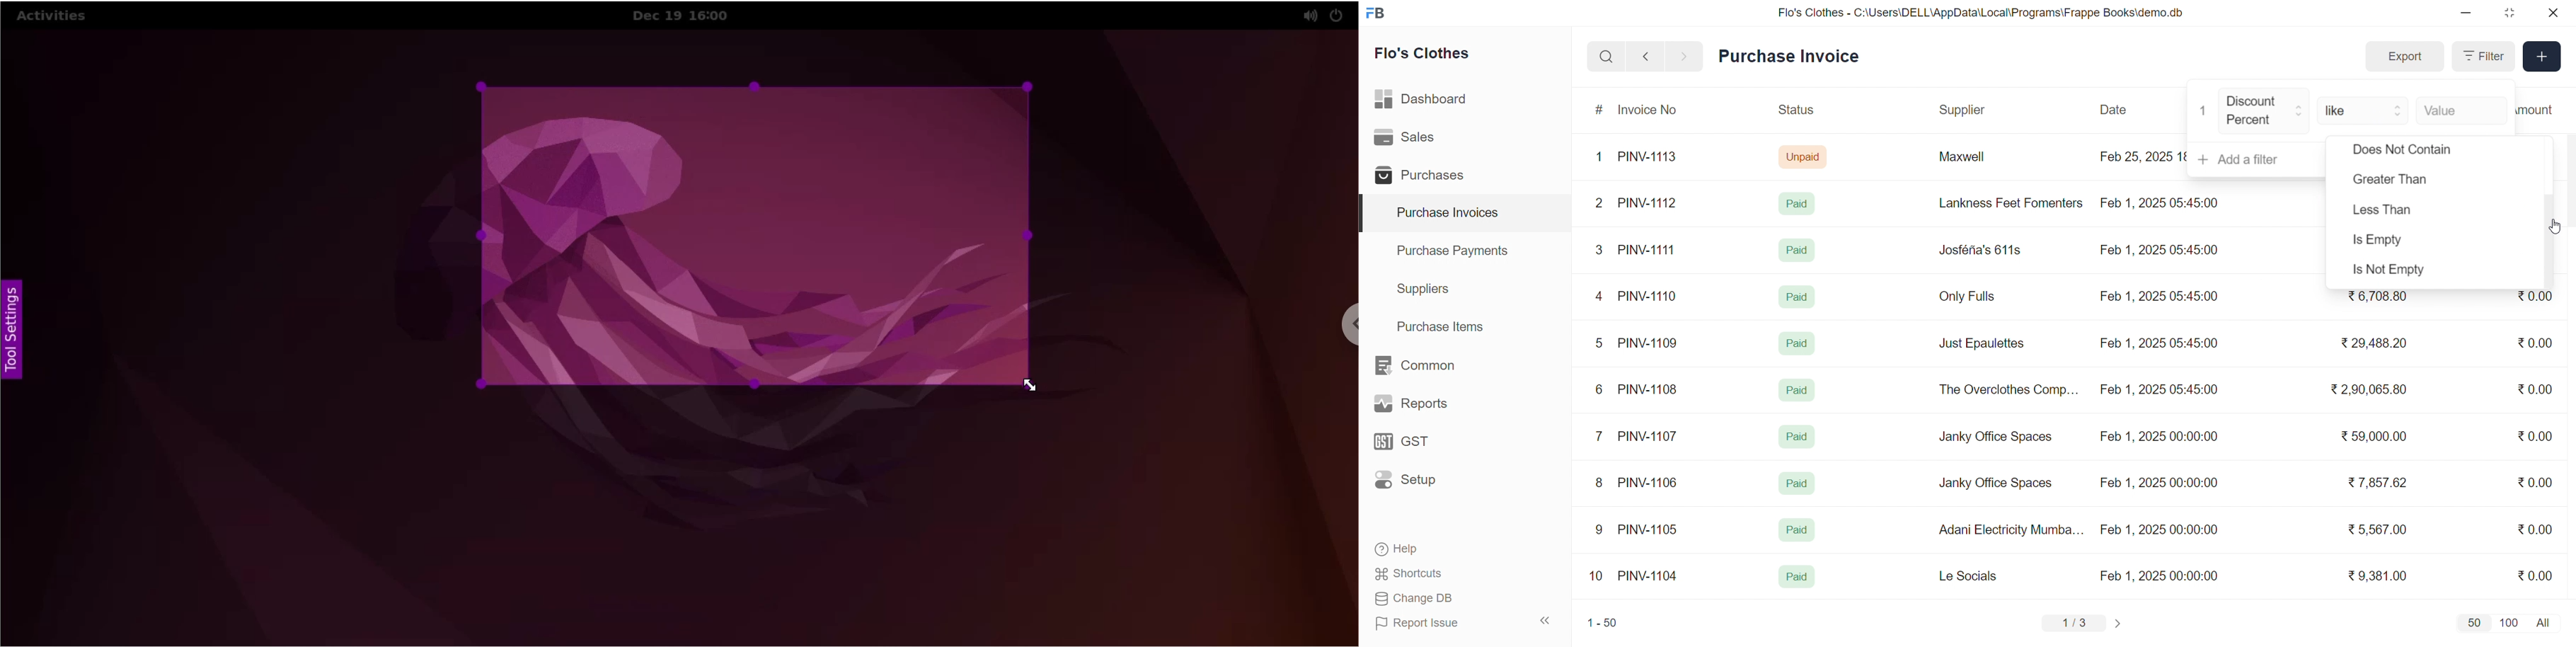 This screenshot has width=2576, height=672. What do you see at coordinates (1649, 576) in the screenshot?
I see `PINV-1104` at bounding box center [1649, 576].